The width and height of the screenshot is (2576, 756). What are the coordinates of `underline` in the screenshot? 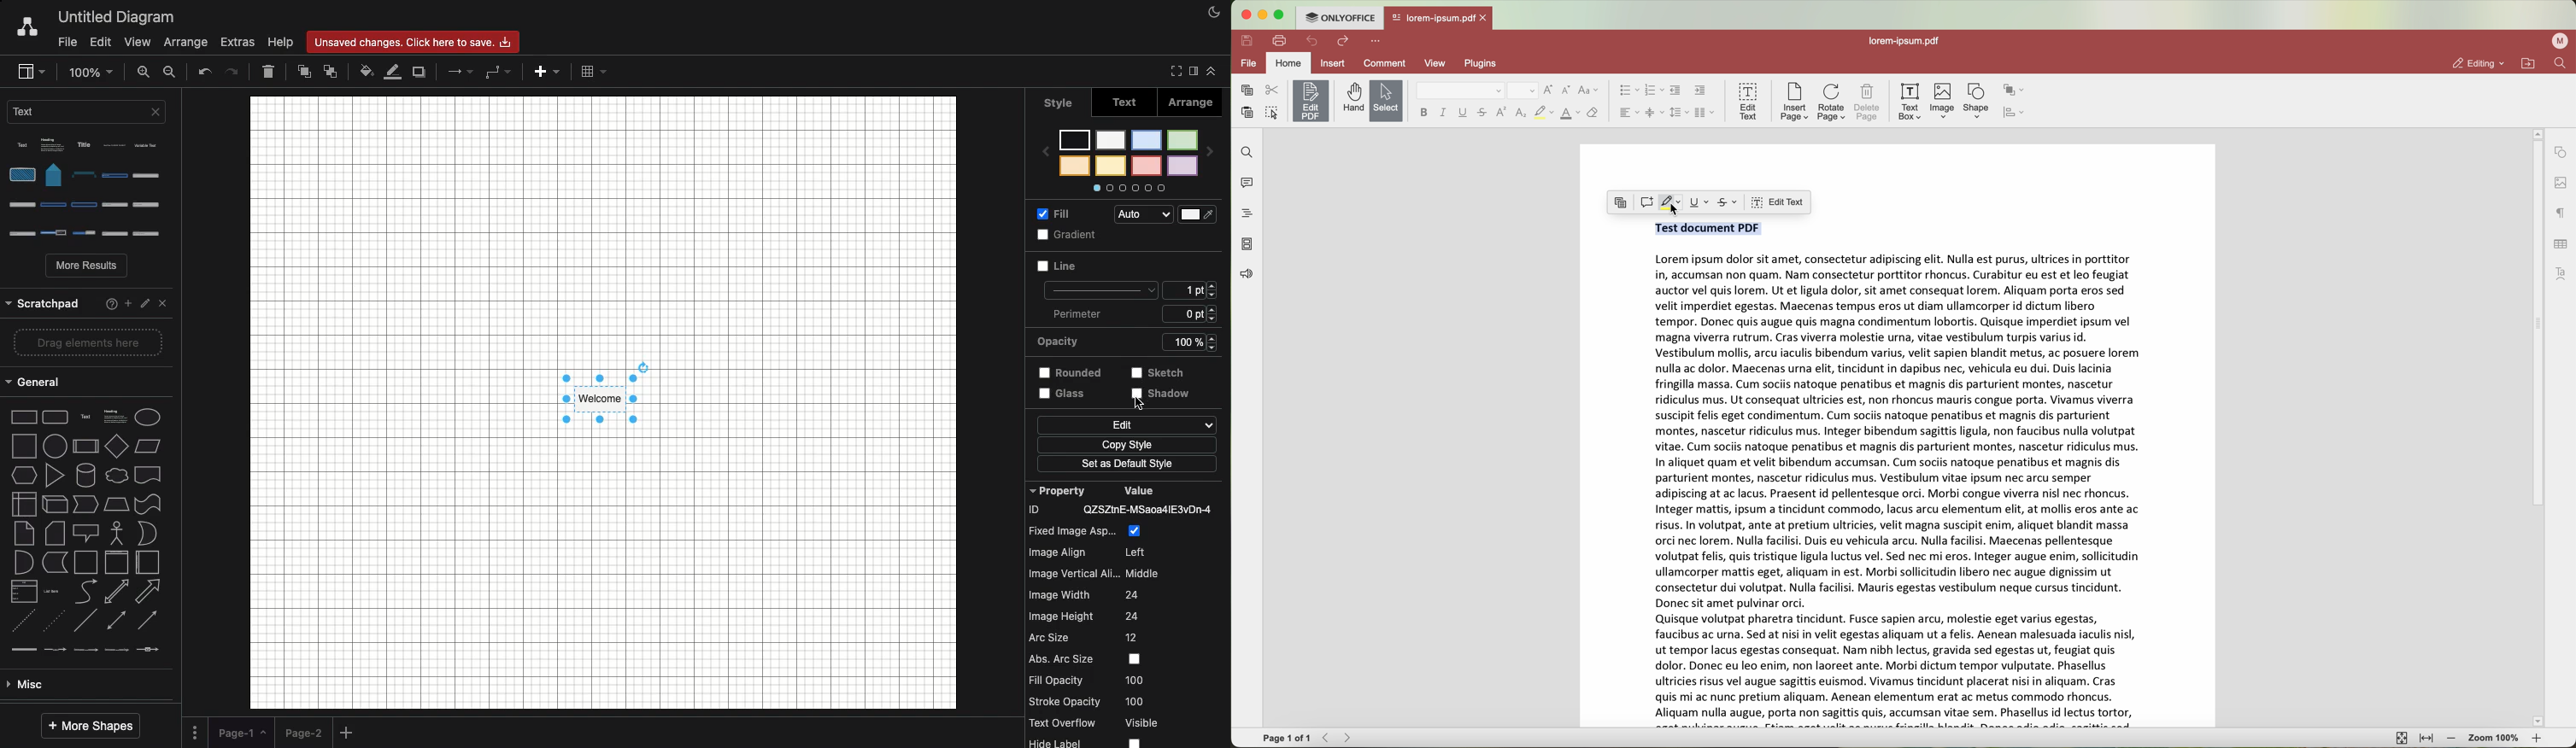 It's located at (1463, 114).